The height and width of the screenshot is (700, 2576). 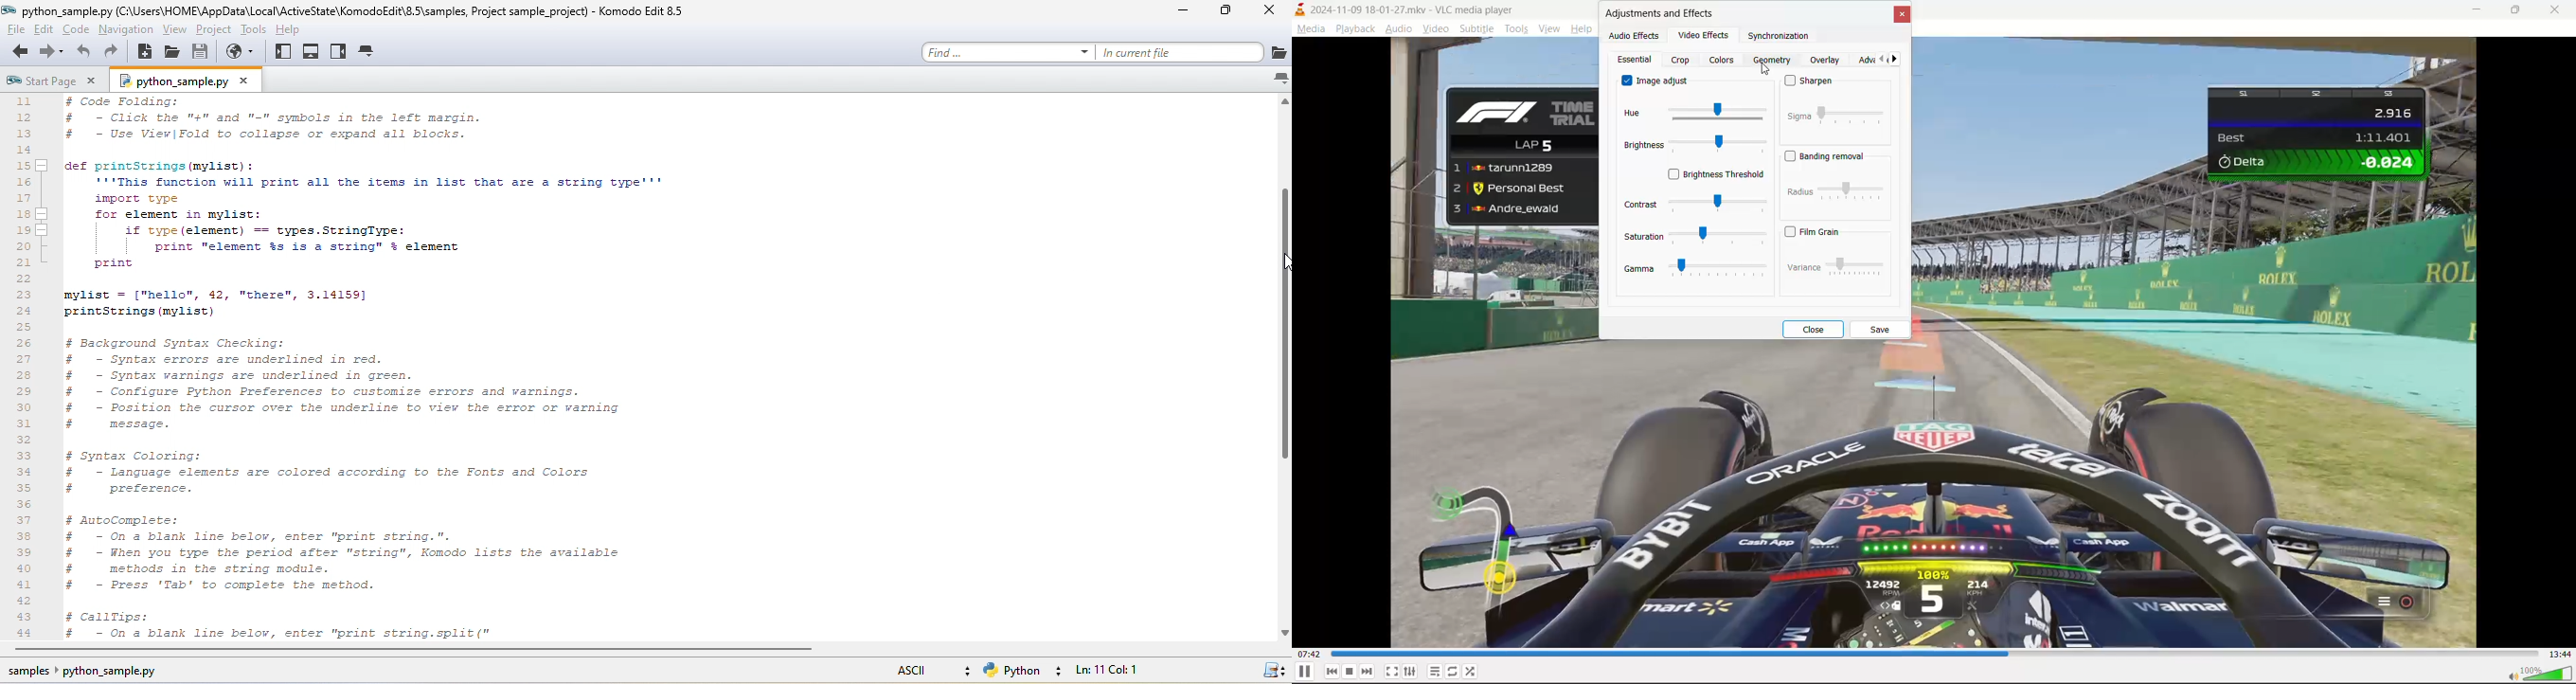 I want to click on stop, so click(x=1350, y=671).